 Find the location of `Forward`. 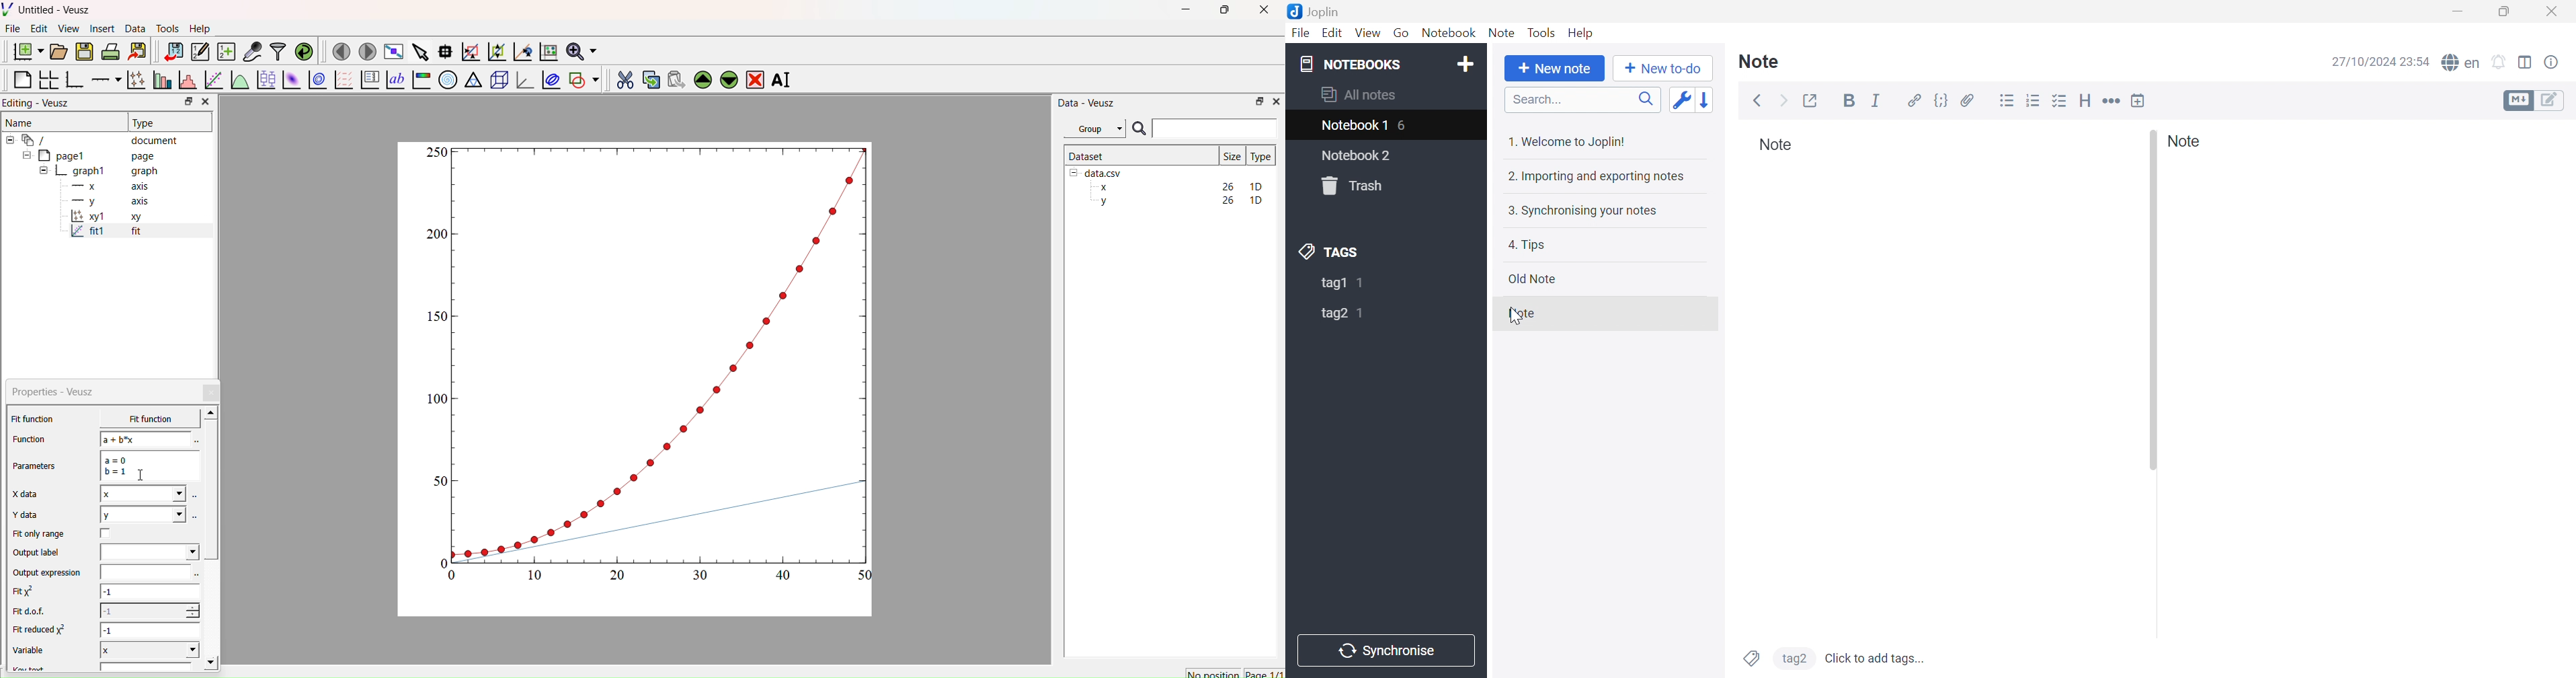

Forward is located at coordinates (1783, 101).